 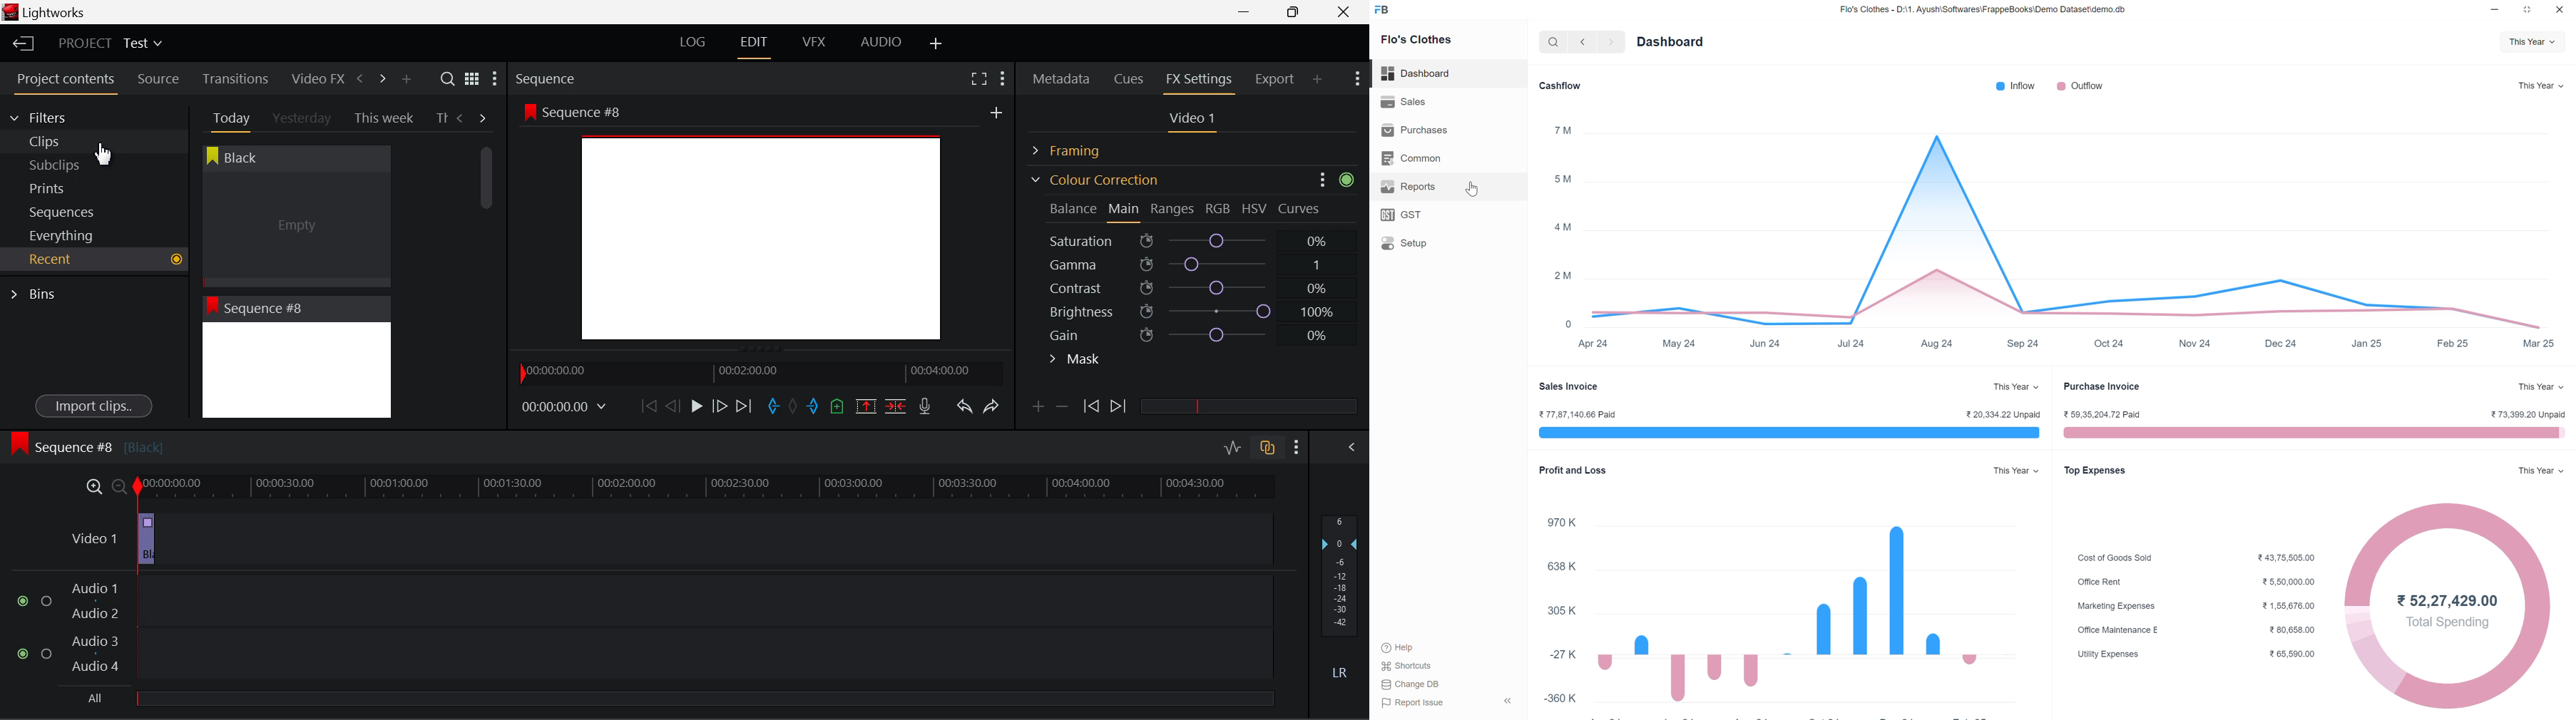 What do you see at coordinates (1561, 129) in the screenshot?
I see `7M` at bounding box center [1561, 129].